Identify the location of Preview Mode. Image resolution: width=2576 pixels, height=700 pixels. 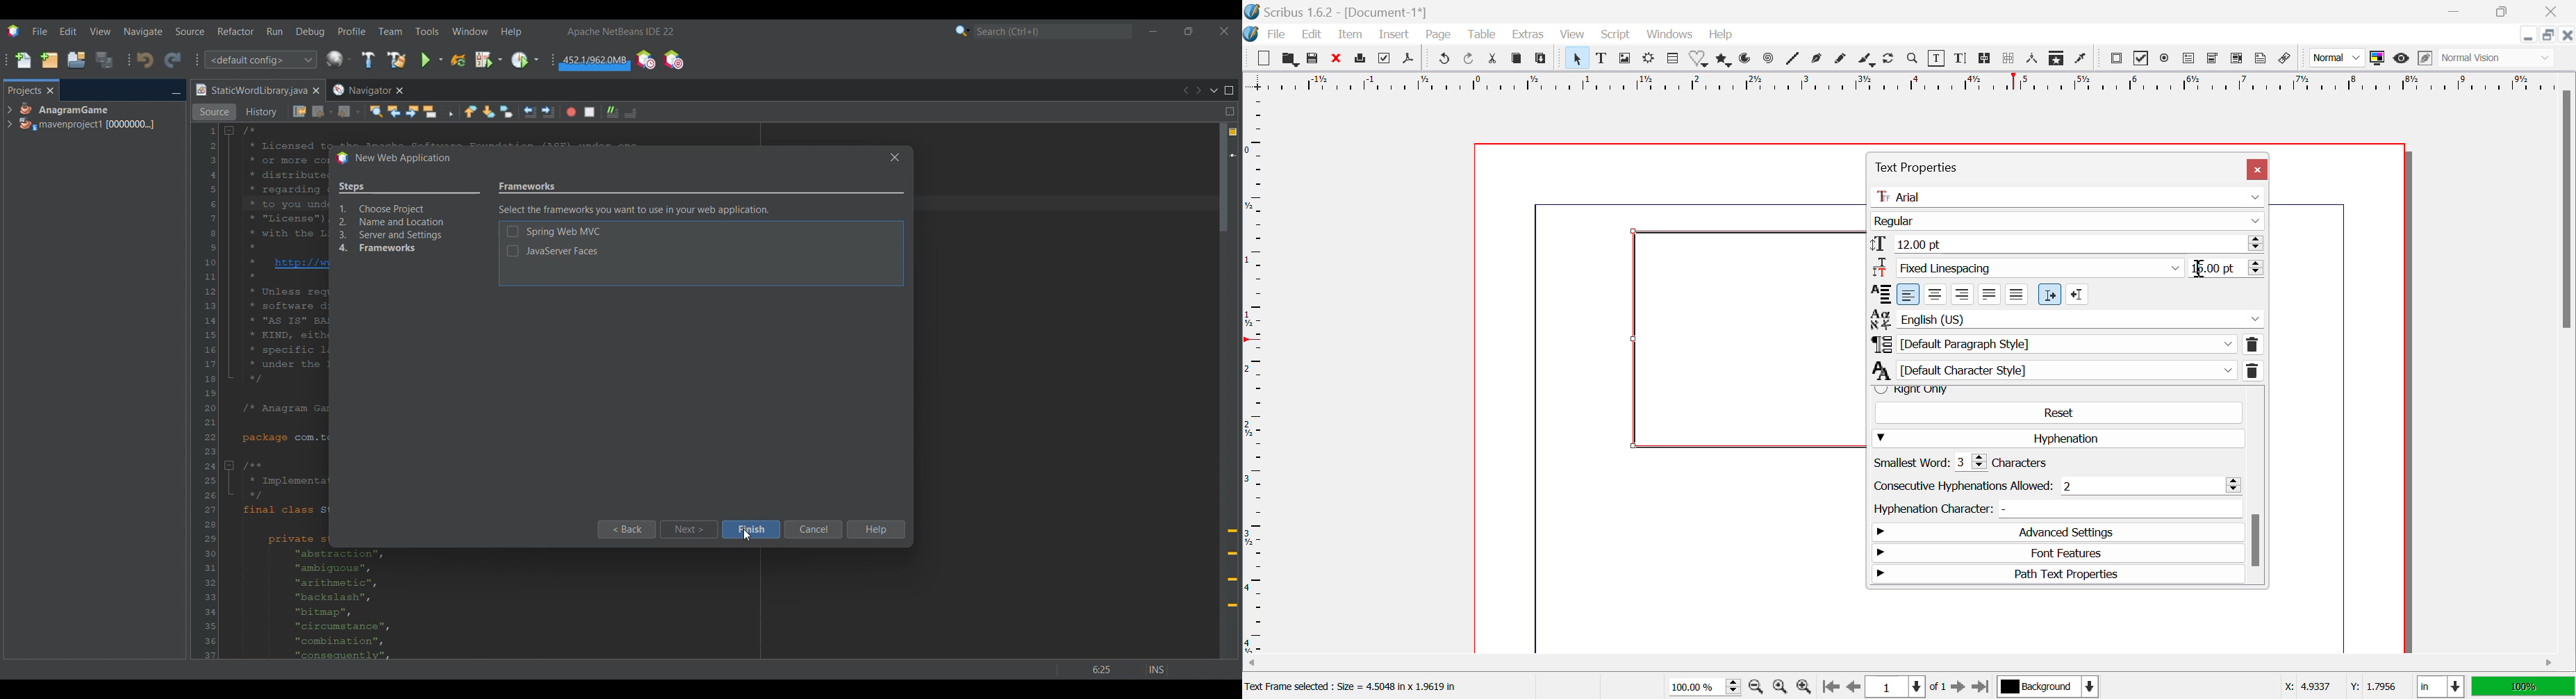
(2402, 60).